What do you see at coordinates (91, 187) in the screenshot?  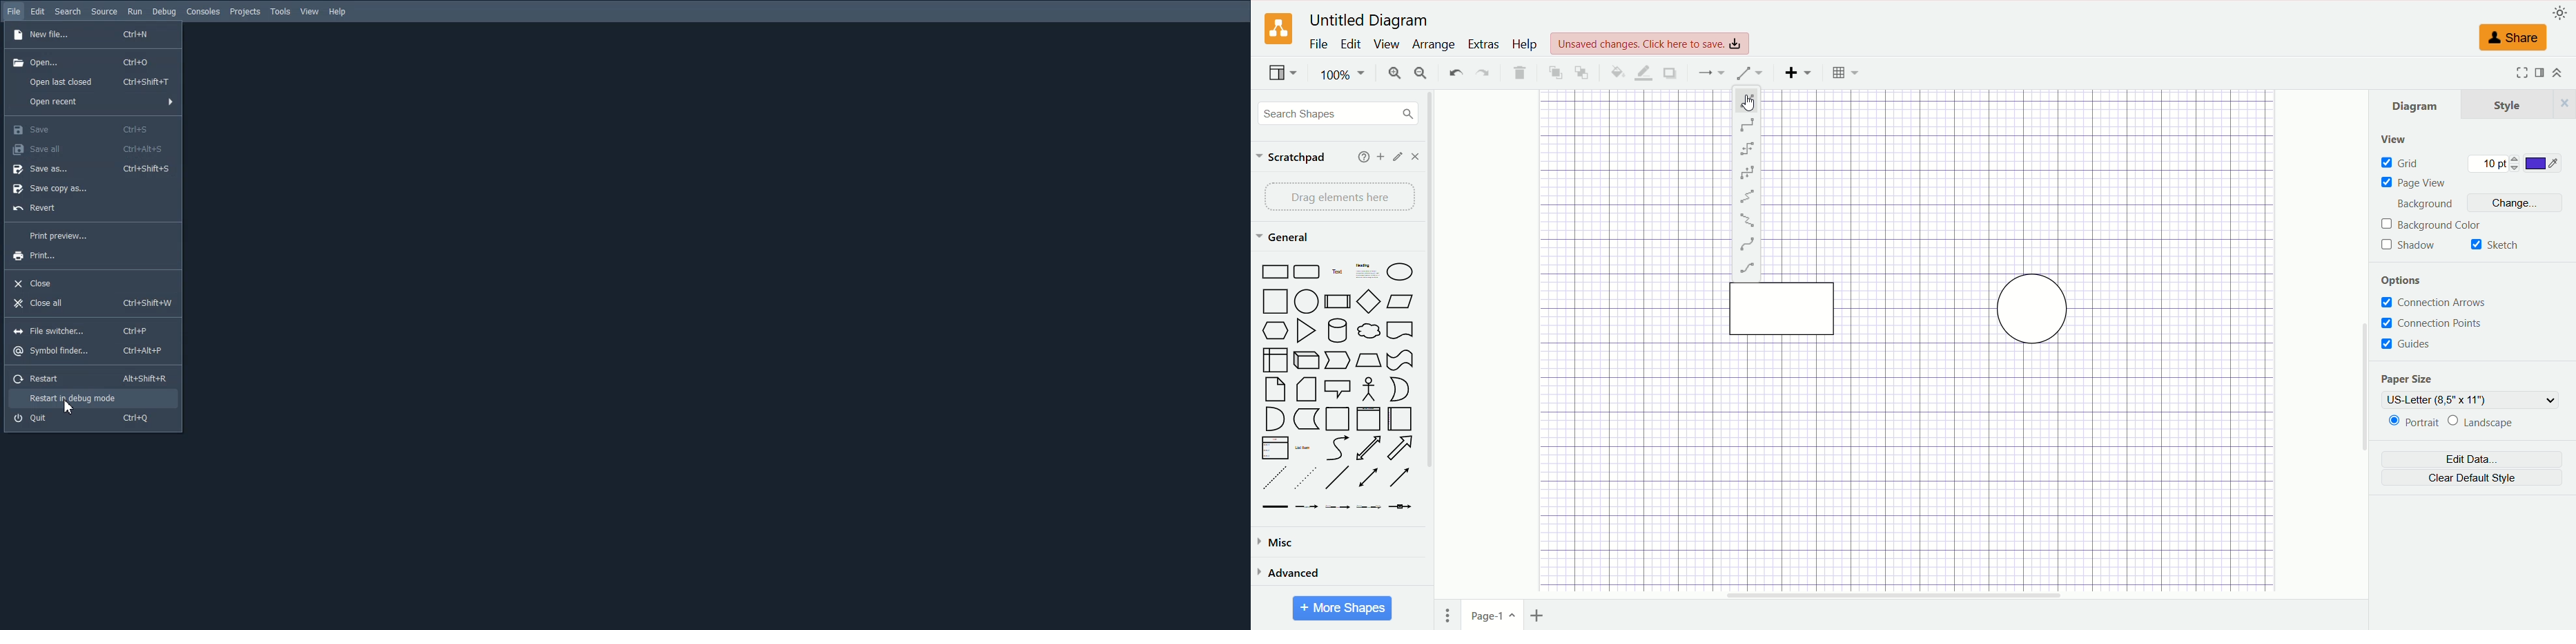 I see `Save copy as` at bounding box center [91, 187].